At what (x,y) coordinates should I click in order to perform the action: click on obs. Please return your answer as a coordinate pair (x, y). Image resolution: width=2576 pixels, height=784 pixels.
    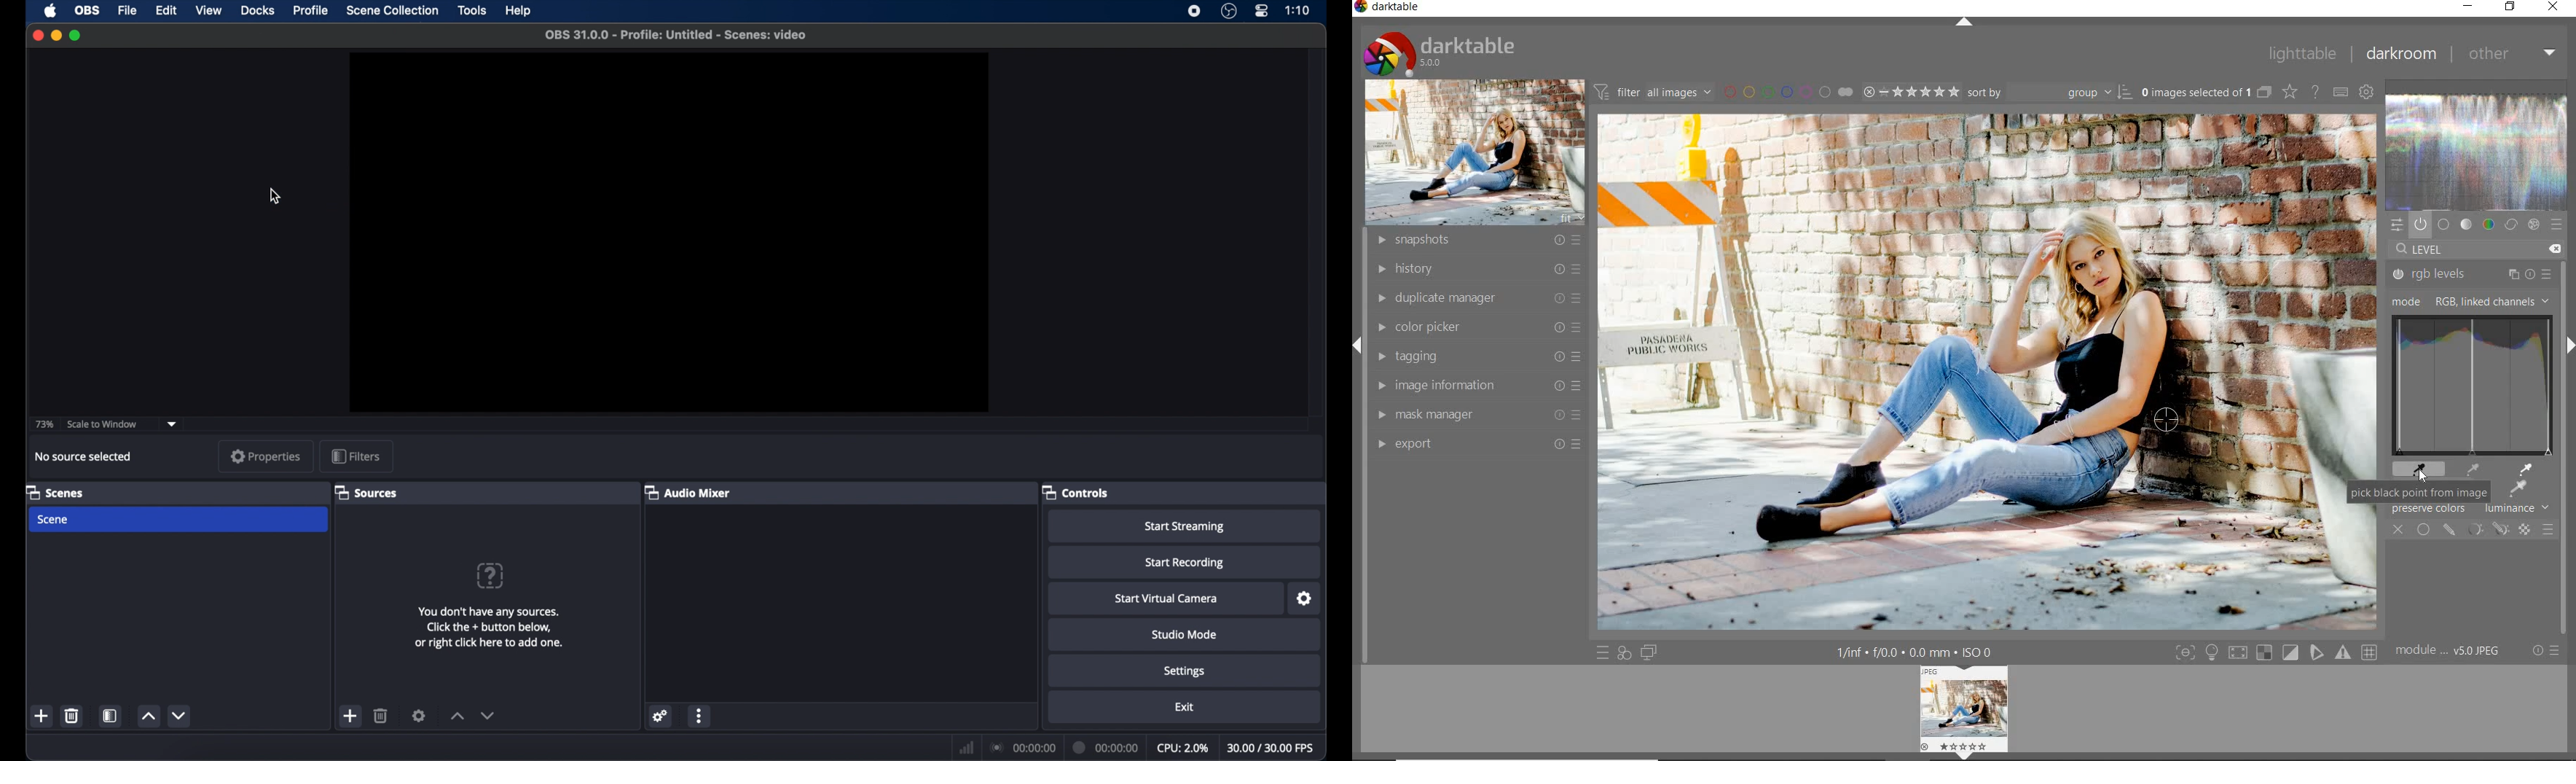
    Looking at the image, I should click on (85, 10).